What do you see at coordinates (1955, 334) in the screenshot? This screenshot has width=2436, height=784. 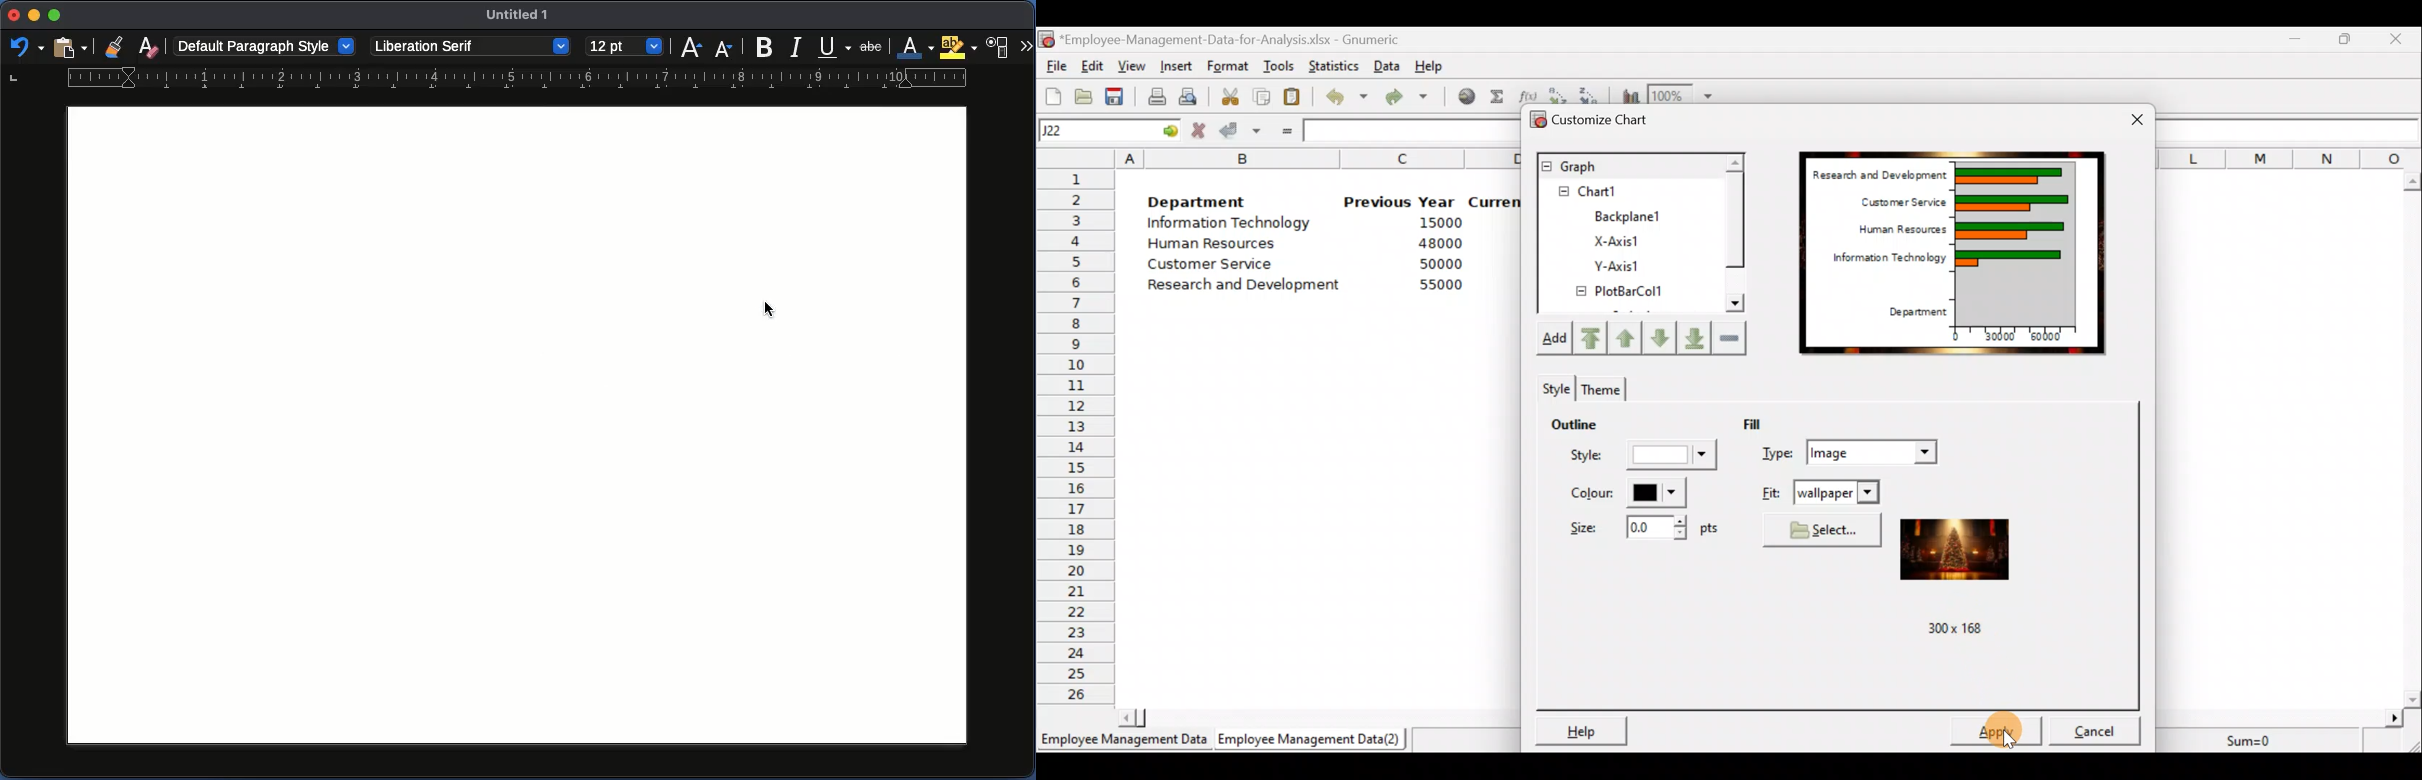 I see `0` at bounding box center [1955, 334].